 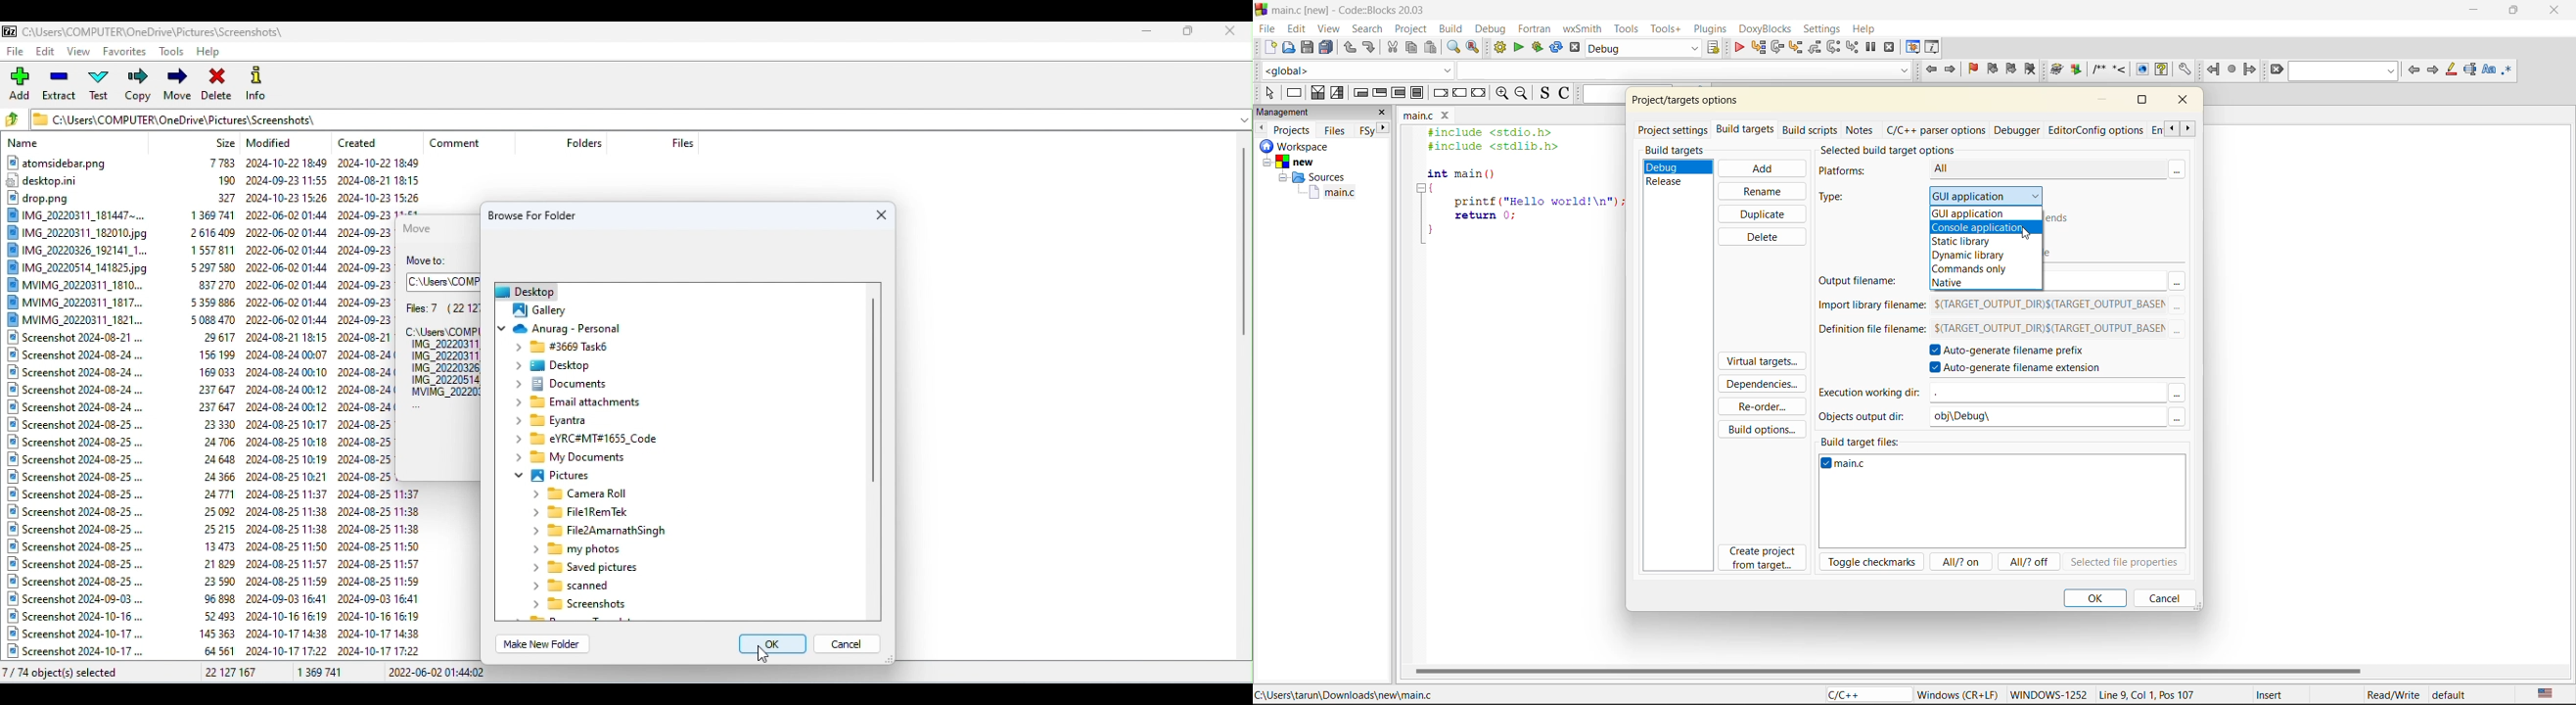 I want to click on save everything, so click(x=1327, y=48).